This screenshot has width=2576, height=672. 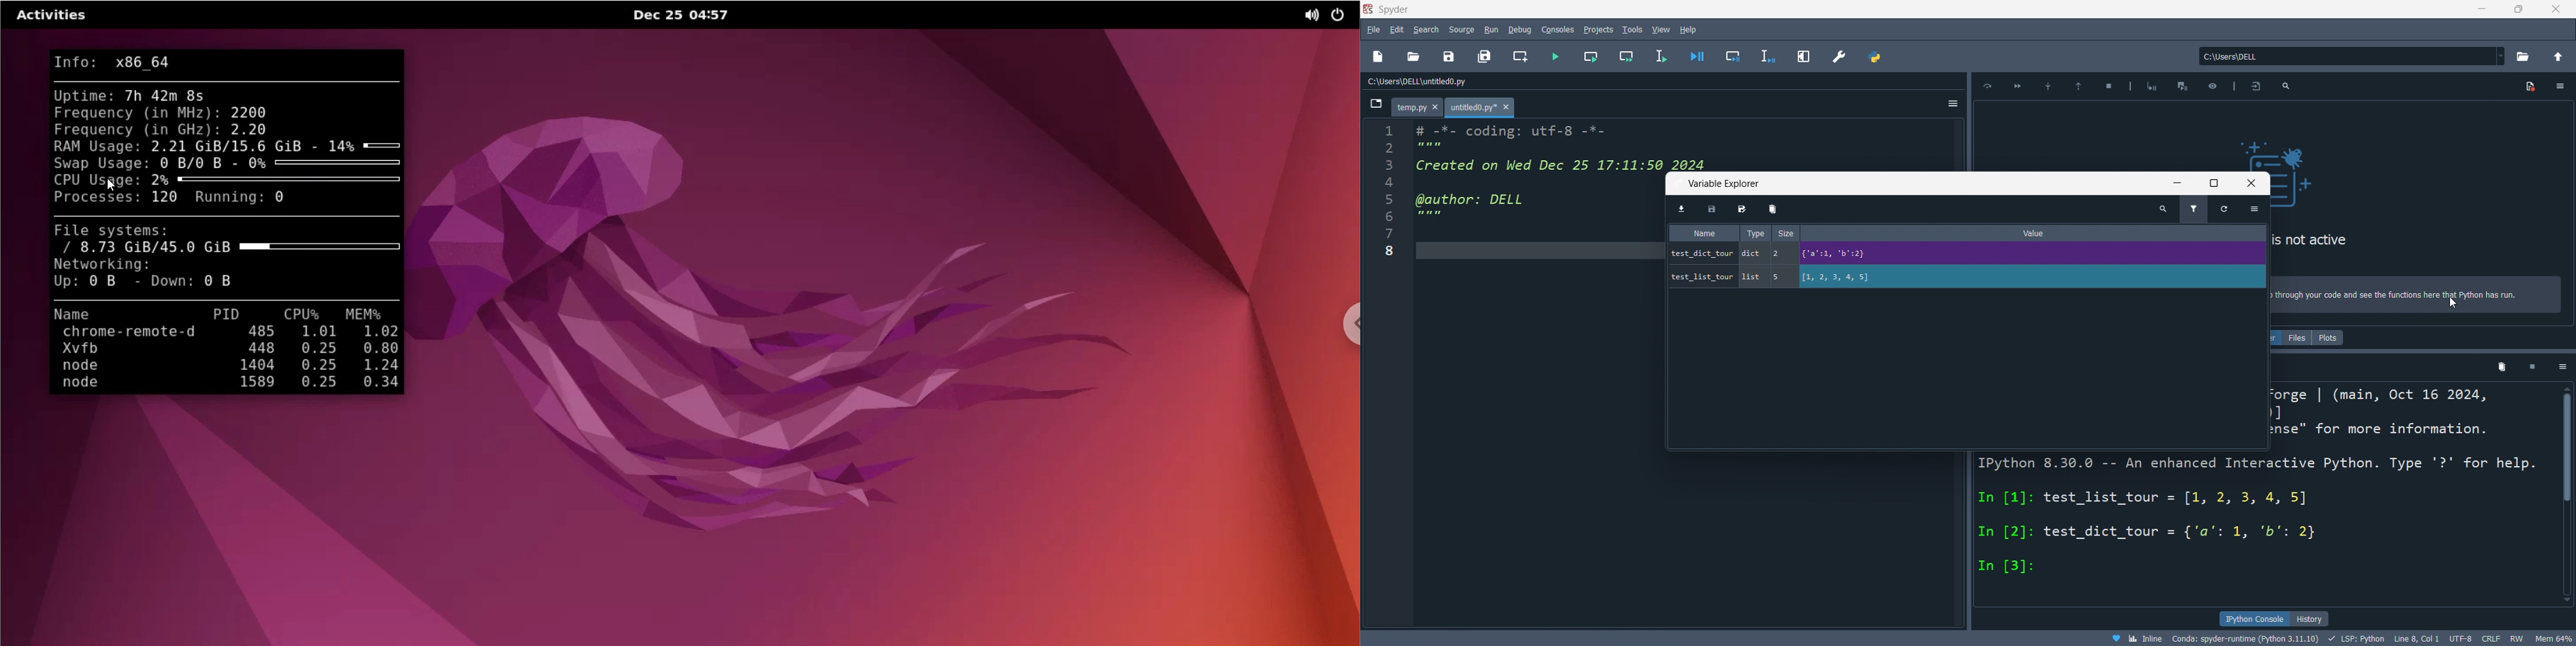 I want to click on run line, so click(x=1660, y=55).